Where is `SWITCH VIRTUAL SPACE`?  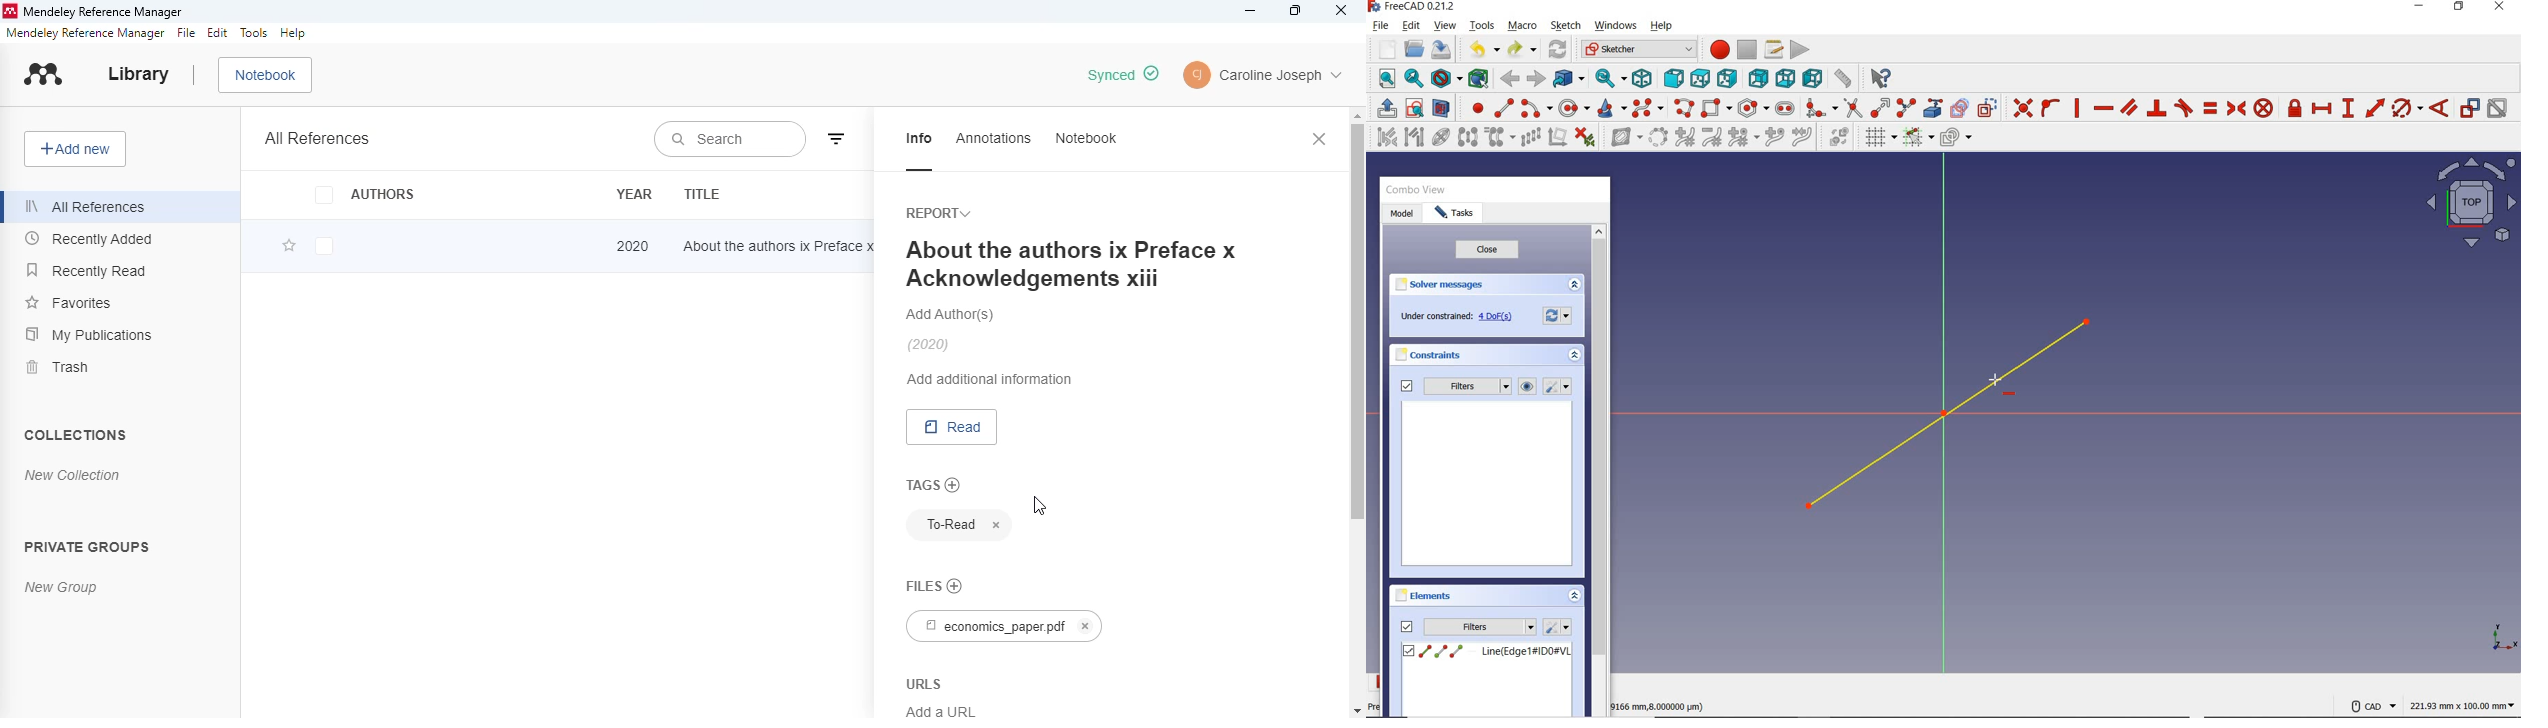 SWITCH VIRTUAL SPACE is located at coordinates (1839, 136).